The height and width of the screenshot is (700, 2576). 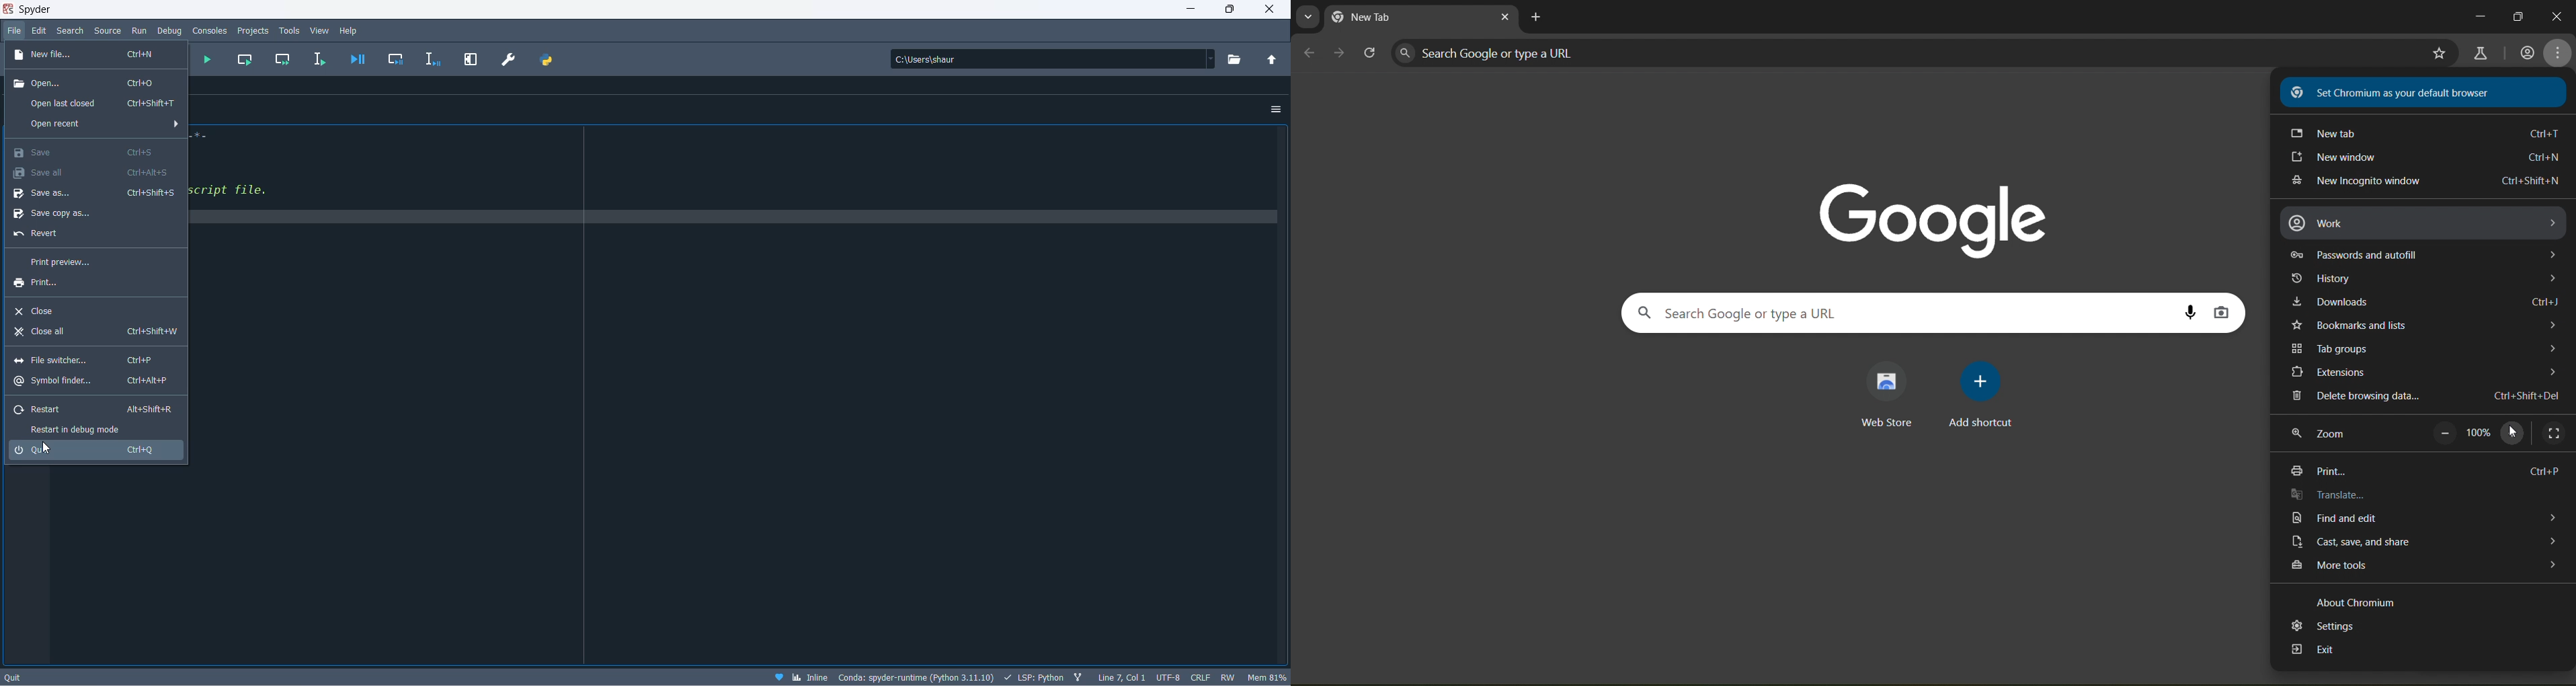 What do you see at coordinates (917, 677) in the screenshot?
I see `version` at bounding box center [917, 677].